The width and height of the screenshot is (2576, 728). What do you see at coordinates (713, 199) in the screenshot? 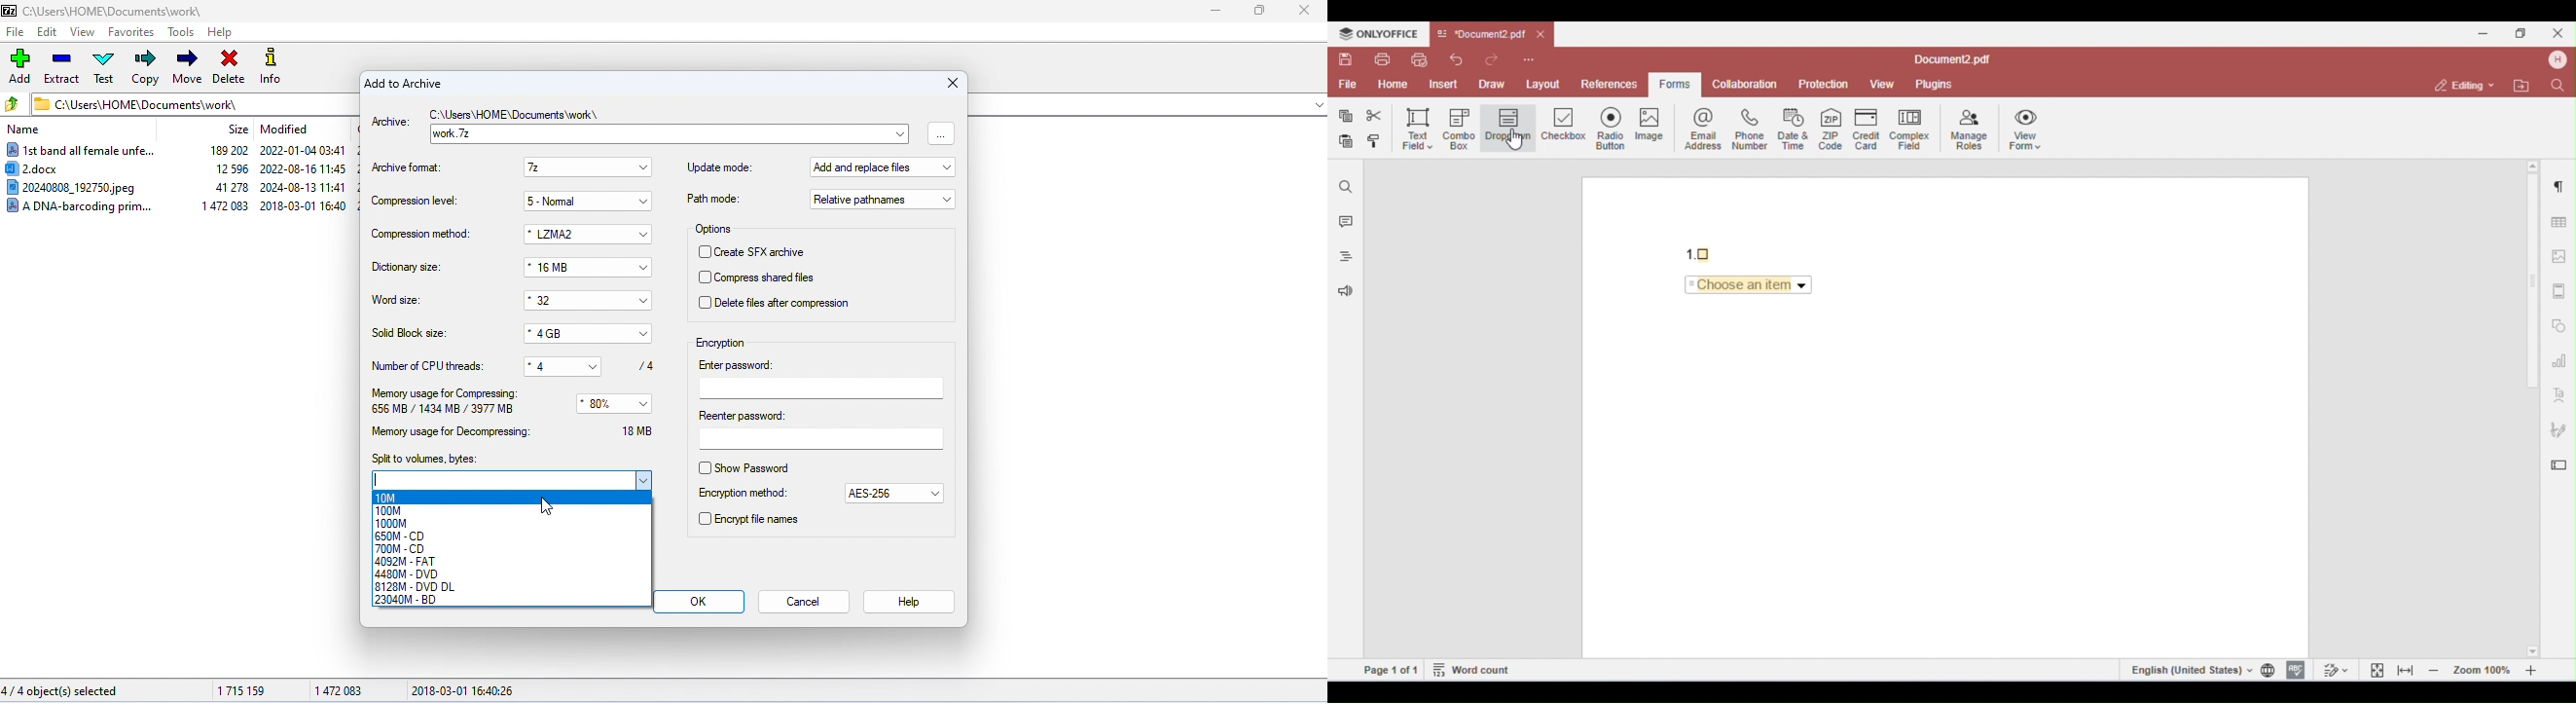
I see `path mode` at bounding box center [713, 199].